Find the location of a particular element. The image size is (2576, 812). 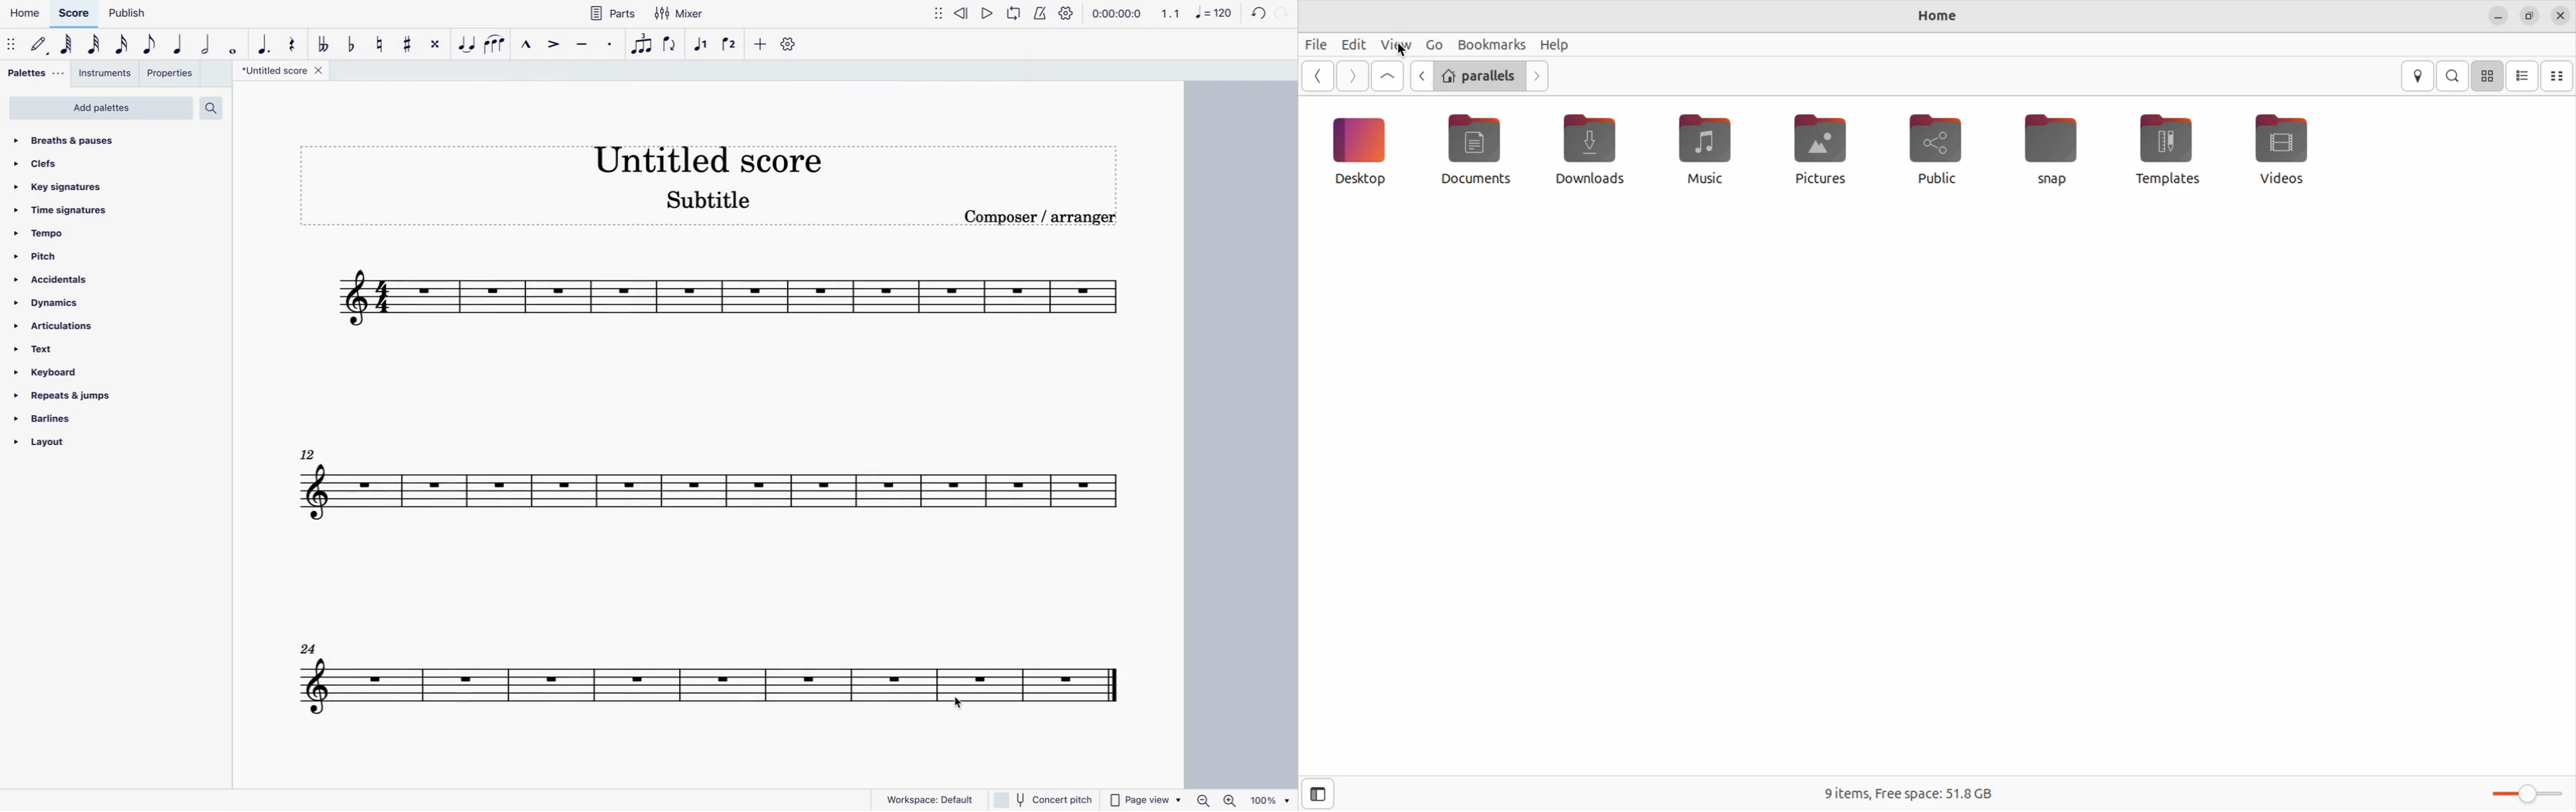

Go next is located at coordinates (1353, 75).